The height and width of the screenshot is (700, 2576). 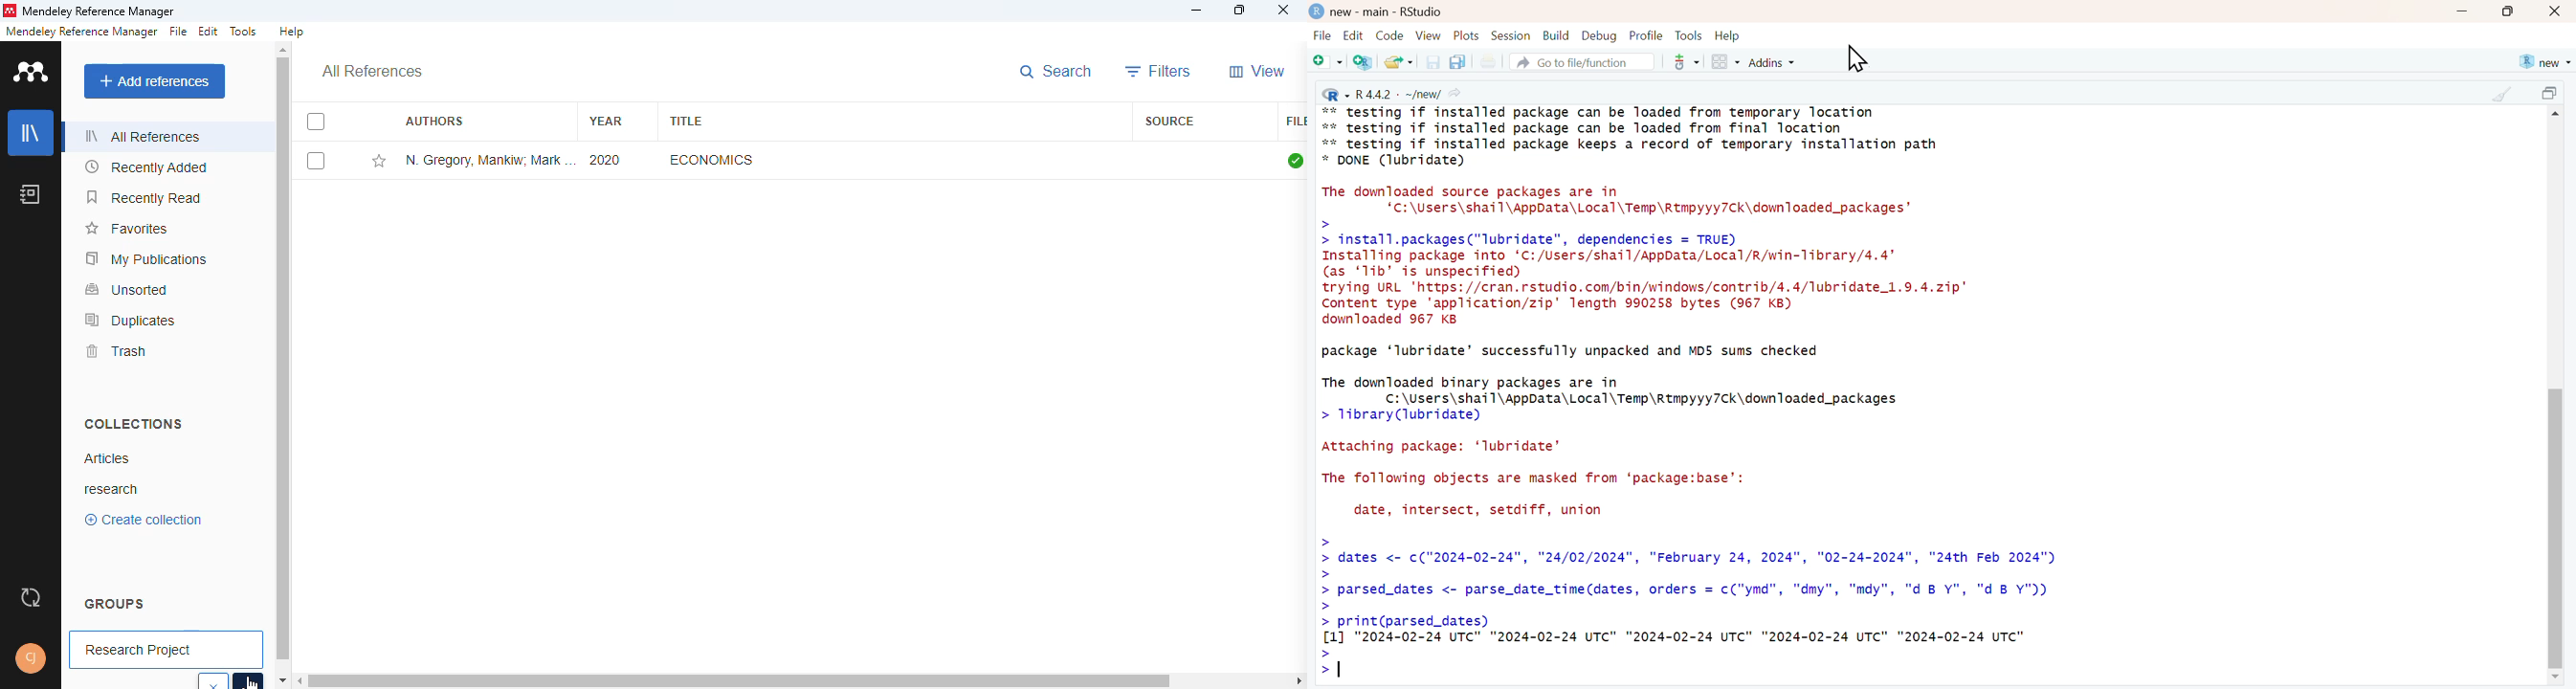 I want to click on file, so click(x=1293, y=121).